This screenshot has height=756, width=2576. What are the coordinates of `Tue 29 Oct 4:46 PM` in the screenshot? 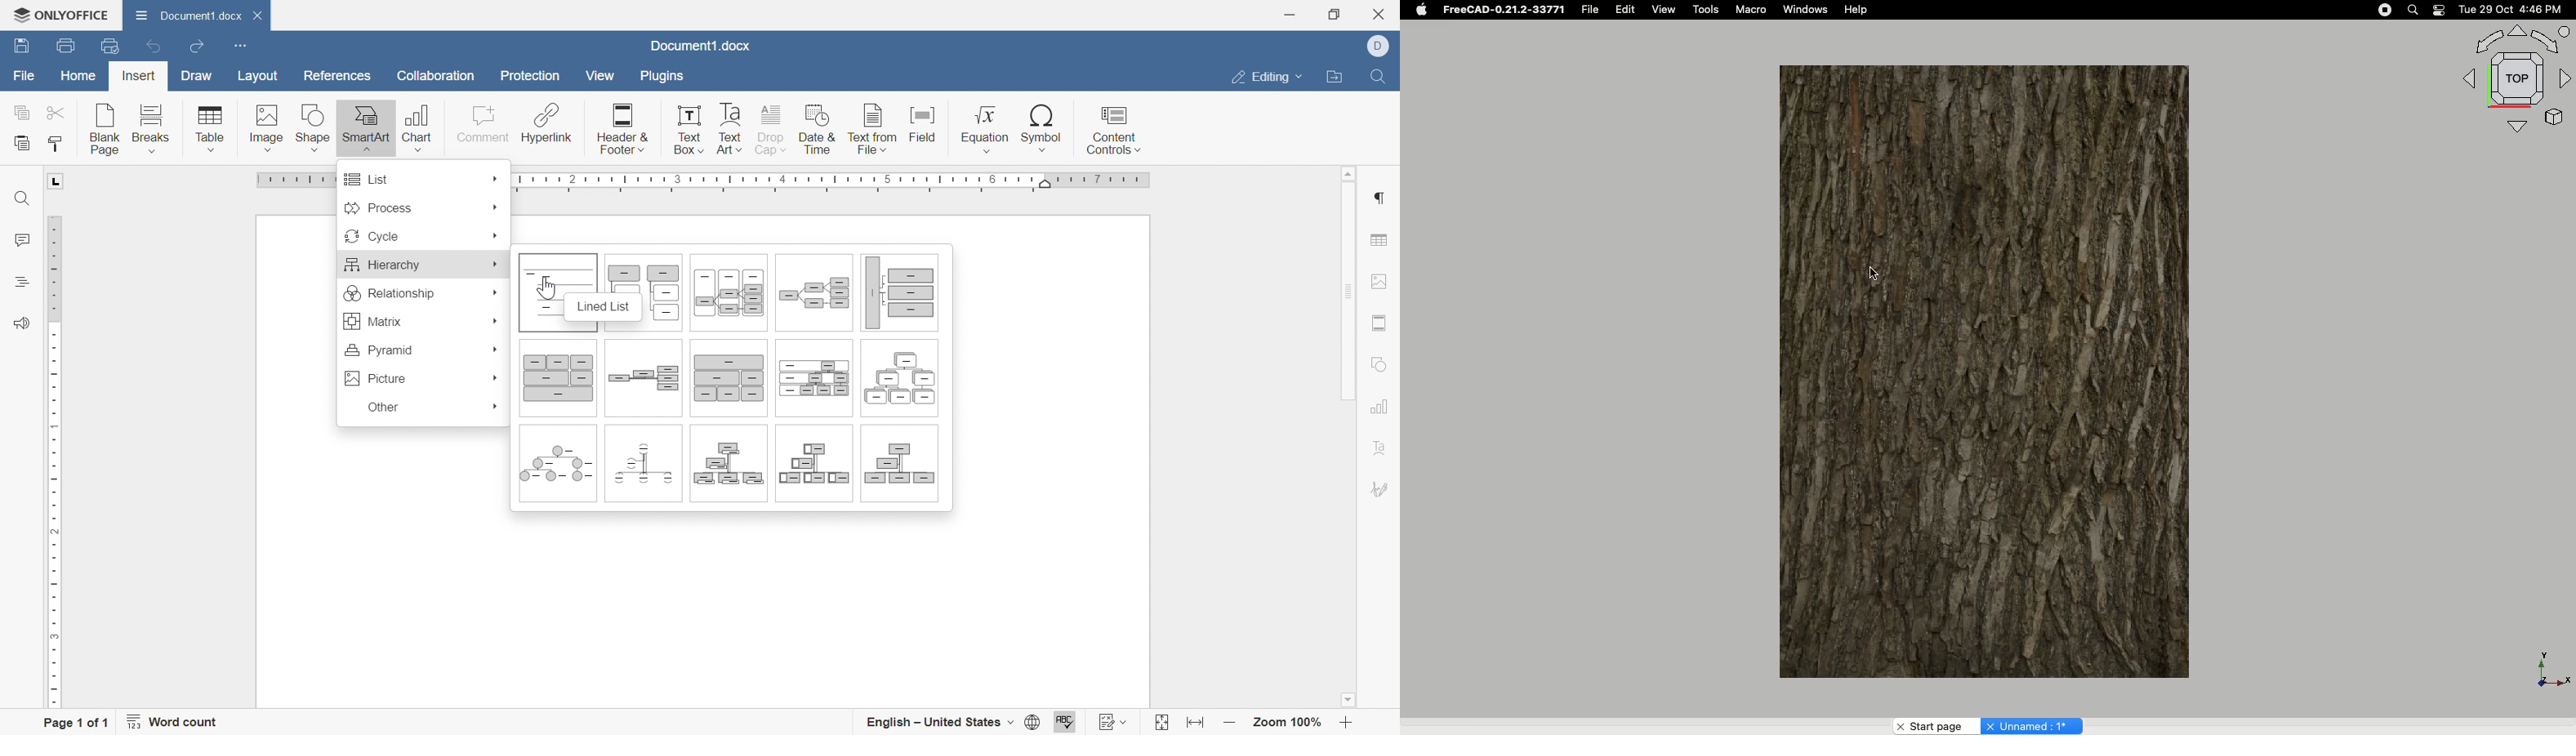 It's located at (2510, 10).